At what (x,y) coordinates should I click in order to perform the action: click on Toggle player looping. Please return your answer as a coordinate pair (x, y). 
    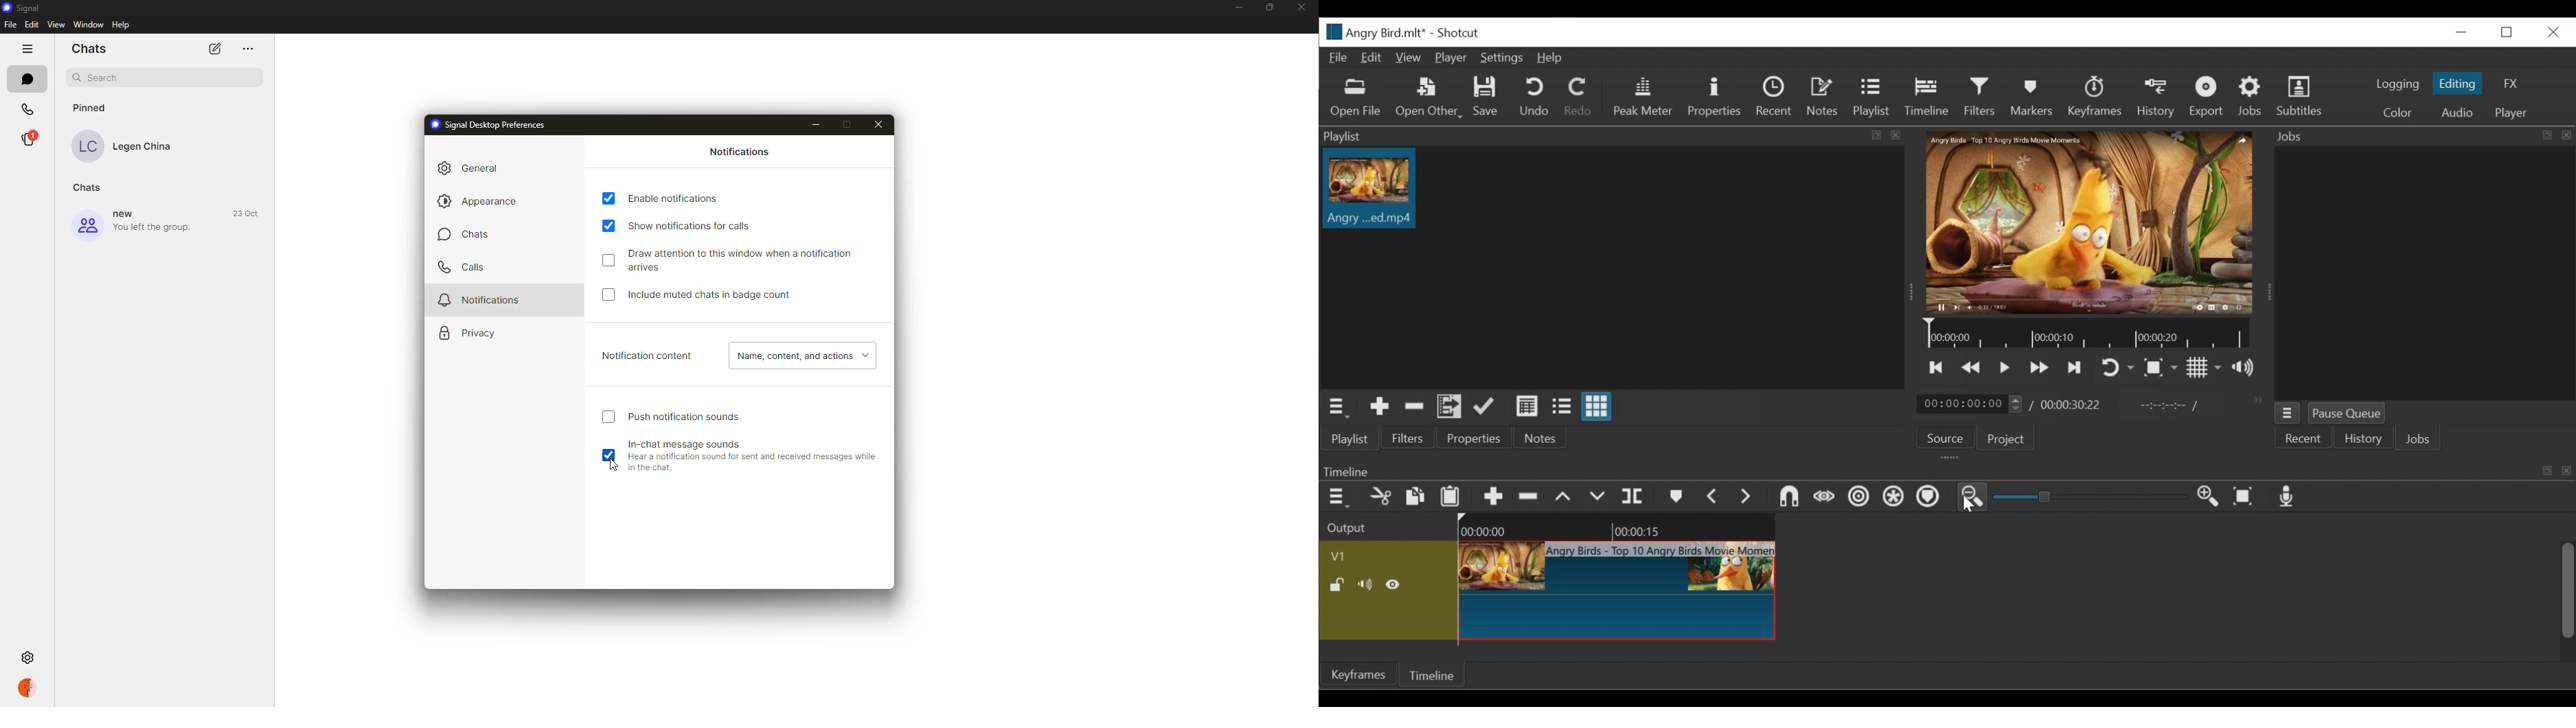
    Looking at the image, I should click on (2116, 367).